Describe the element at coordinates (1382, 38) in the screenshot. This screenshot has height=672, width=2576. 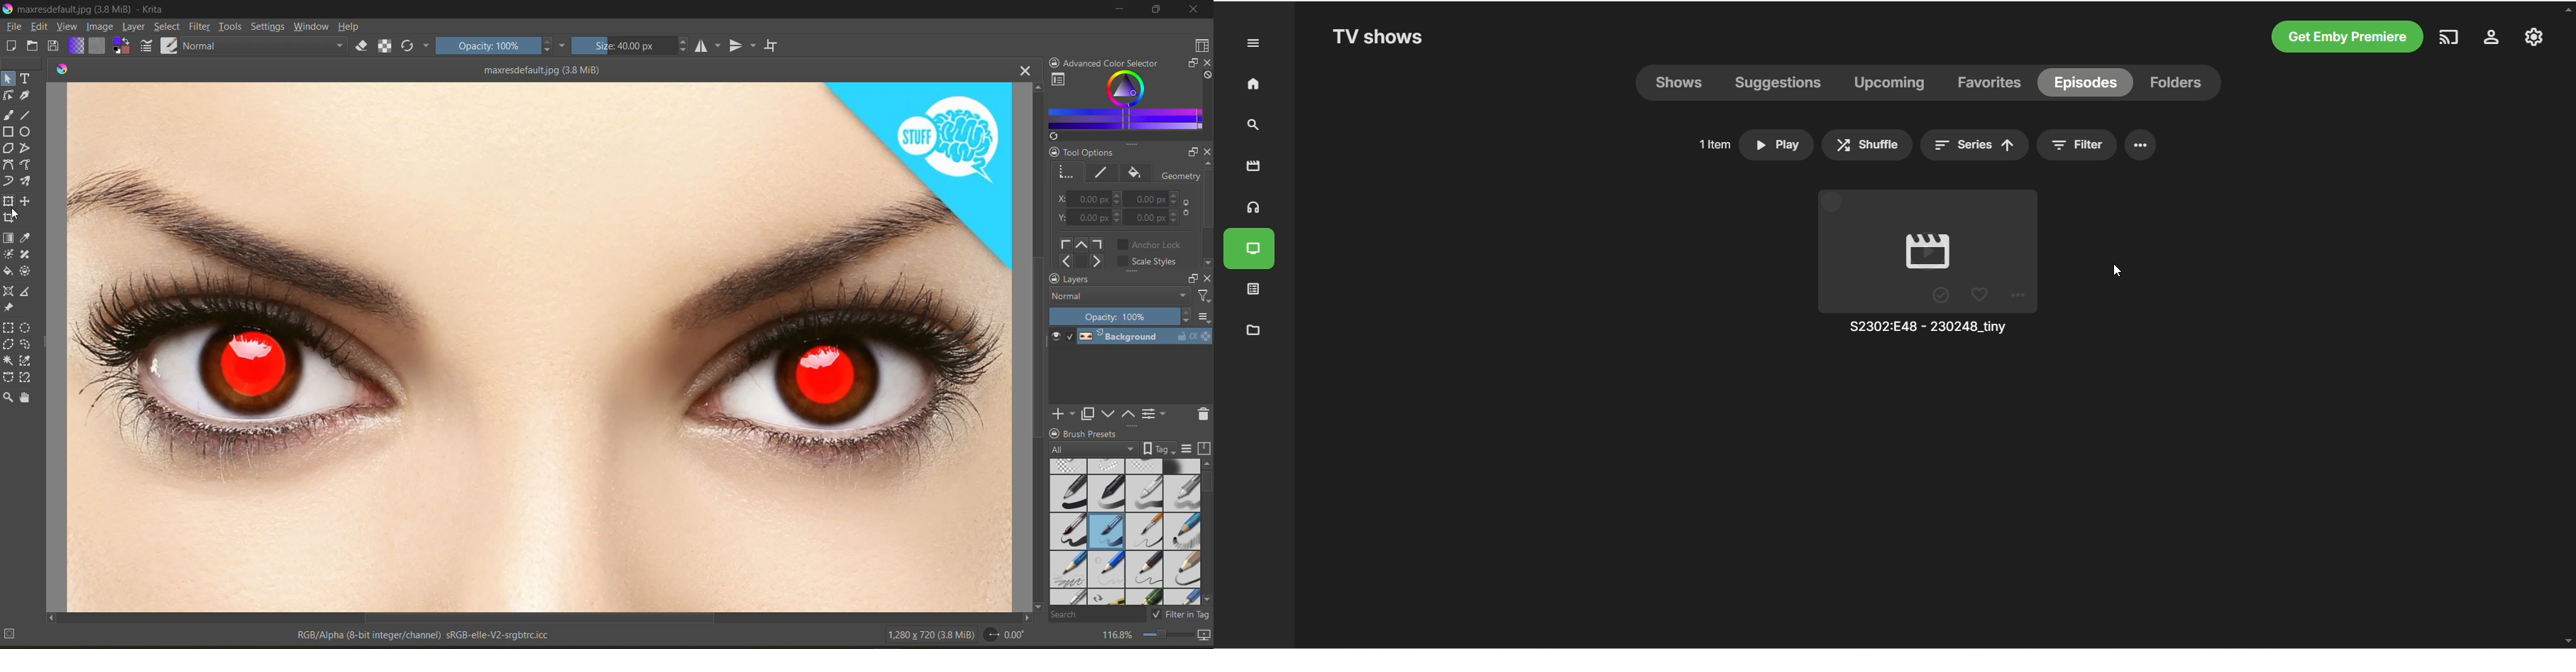
I see `TV shows` at that location.